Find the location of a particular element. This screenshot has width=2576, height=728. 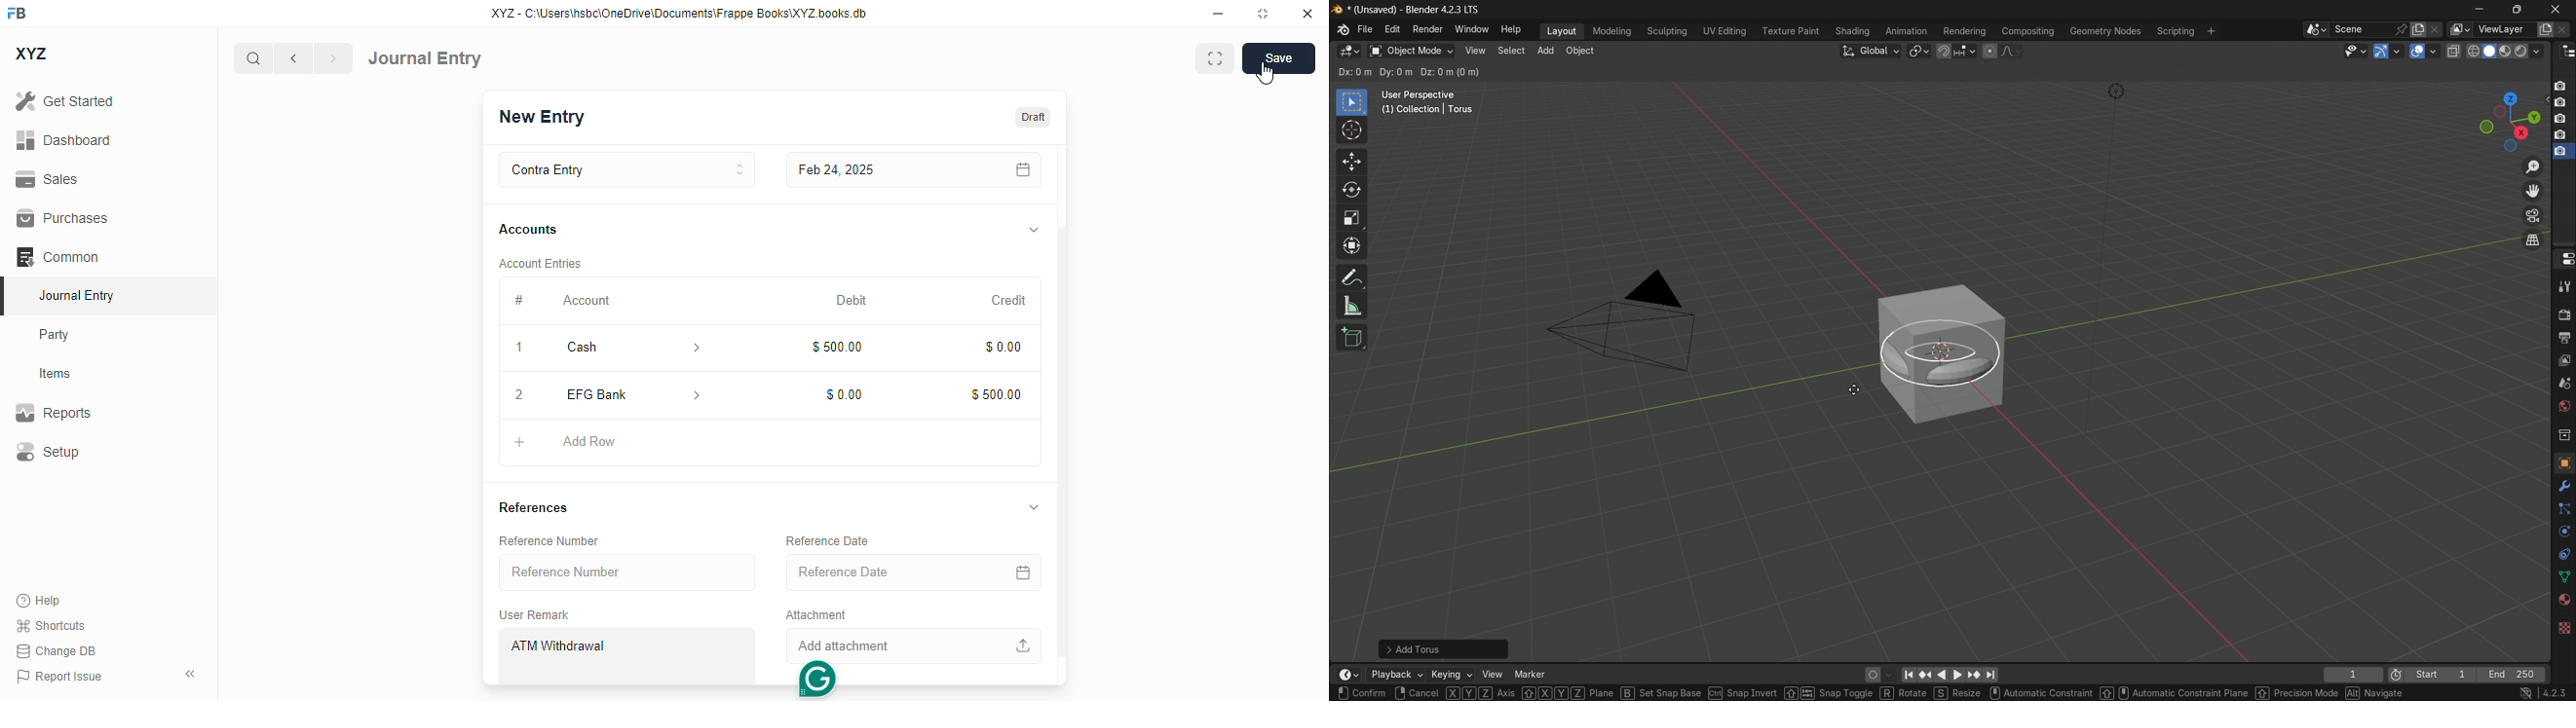

XYZ - C:\Users\hsbc\OneDrive\Documents\Frappe Books\XYZ books. db is located at coordinates (679, 14).